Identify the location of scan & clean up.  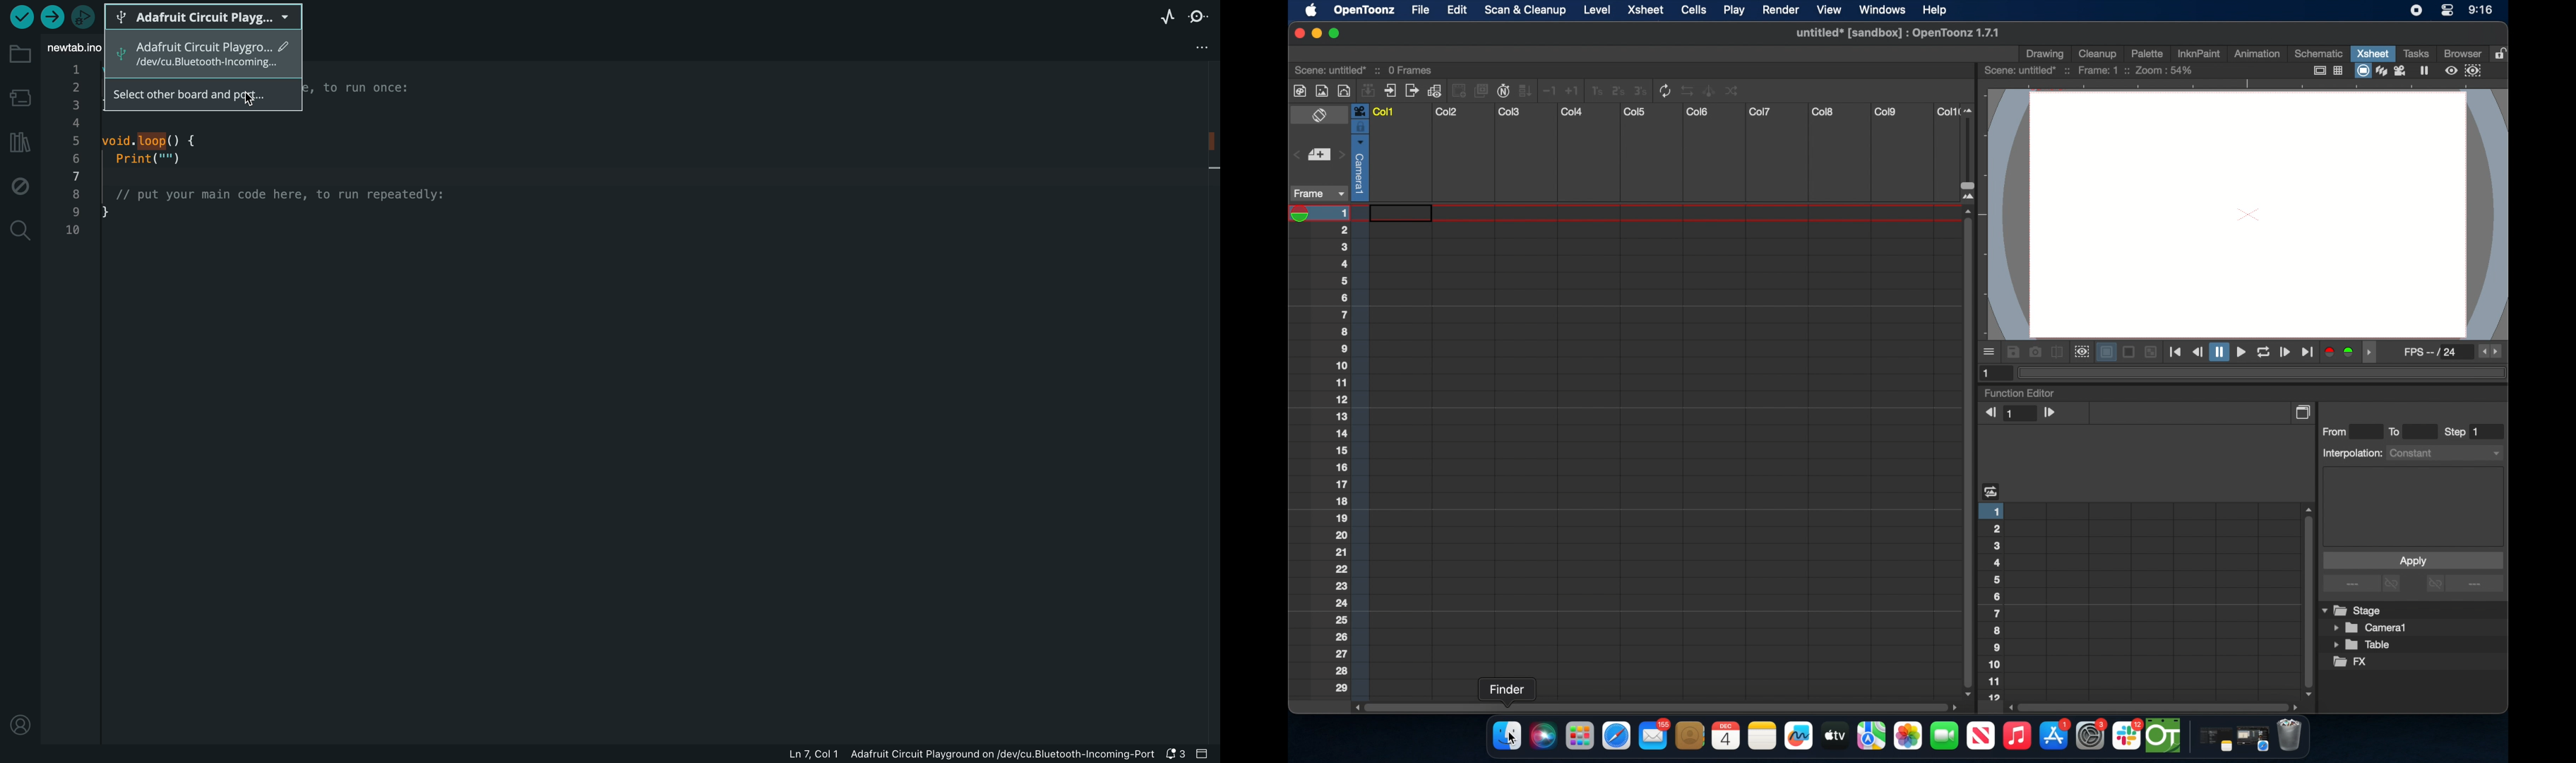
(1525, 11).